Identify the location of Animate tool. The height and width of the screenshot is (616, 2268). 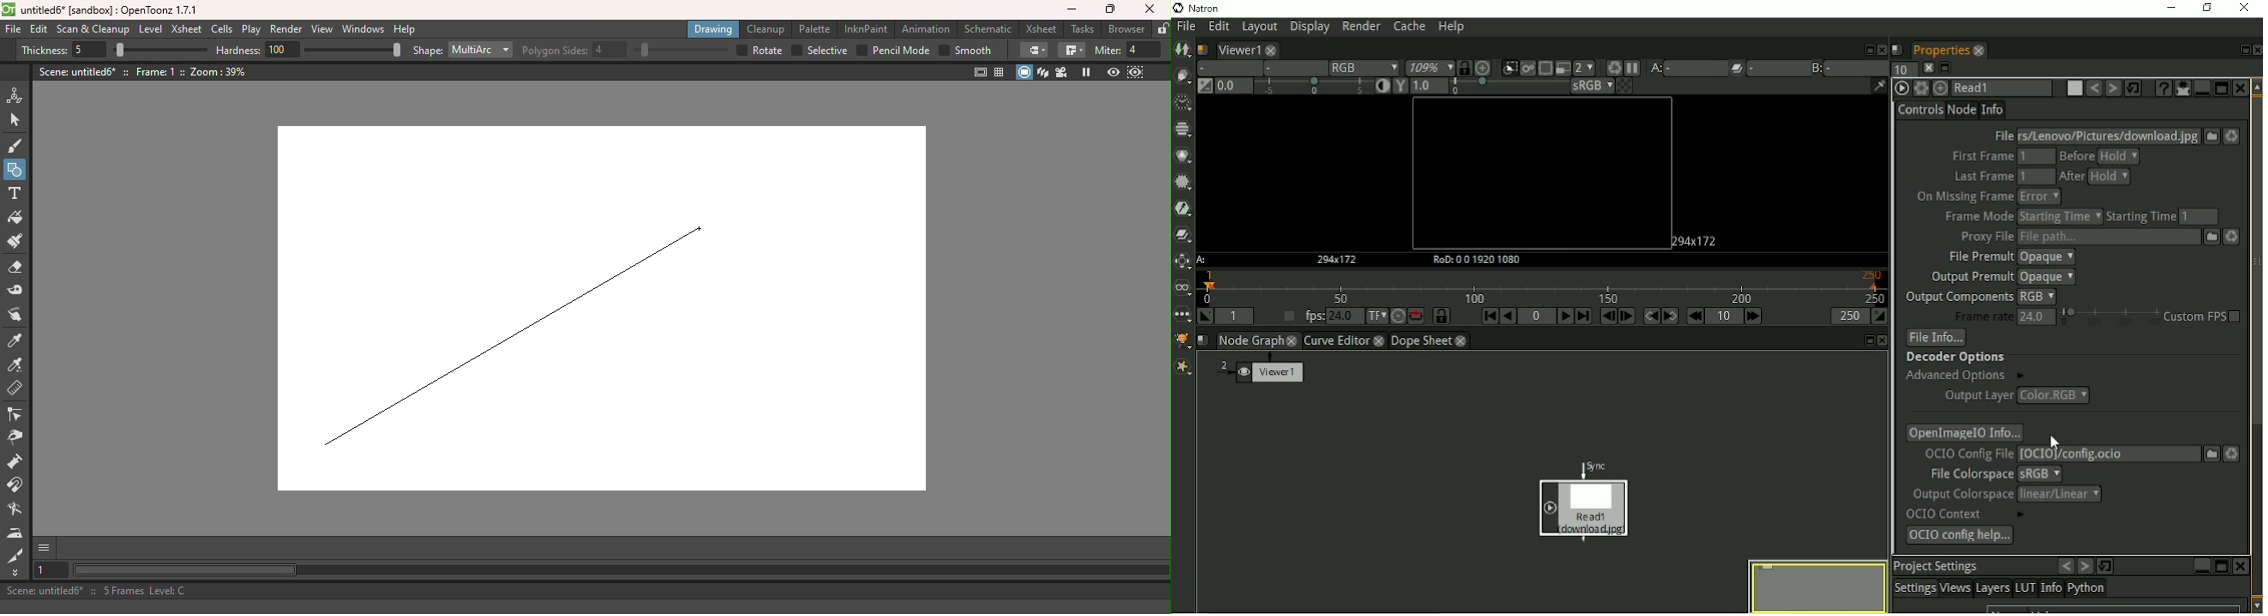
(17, 96).